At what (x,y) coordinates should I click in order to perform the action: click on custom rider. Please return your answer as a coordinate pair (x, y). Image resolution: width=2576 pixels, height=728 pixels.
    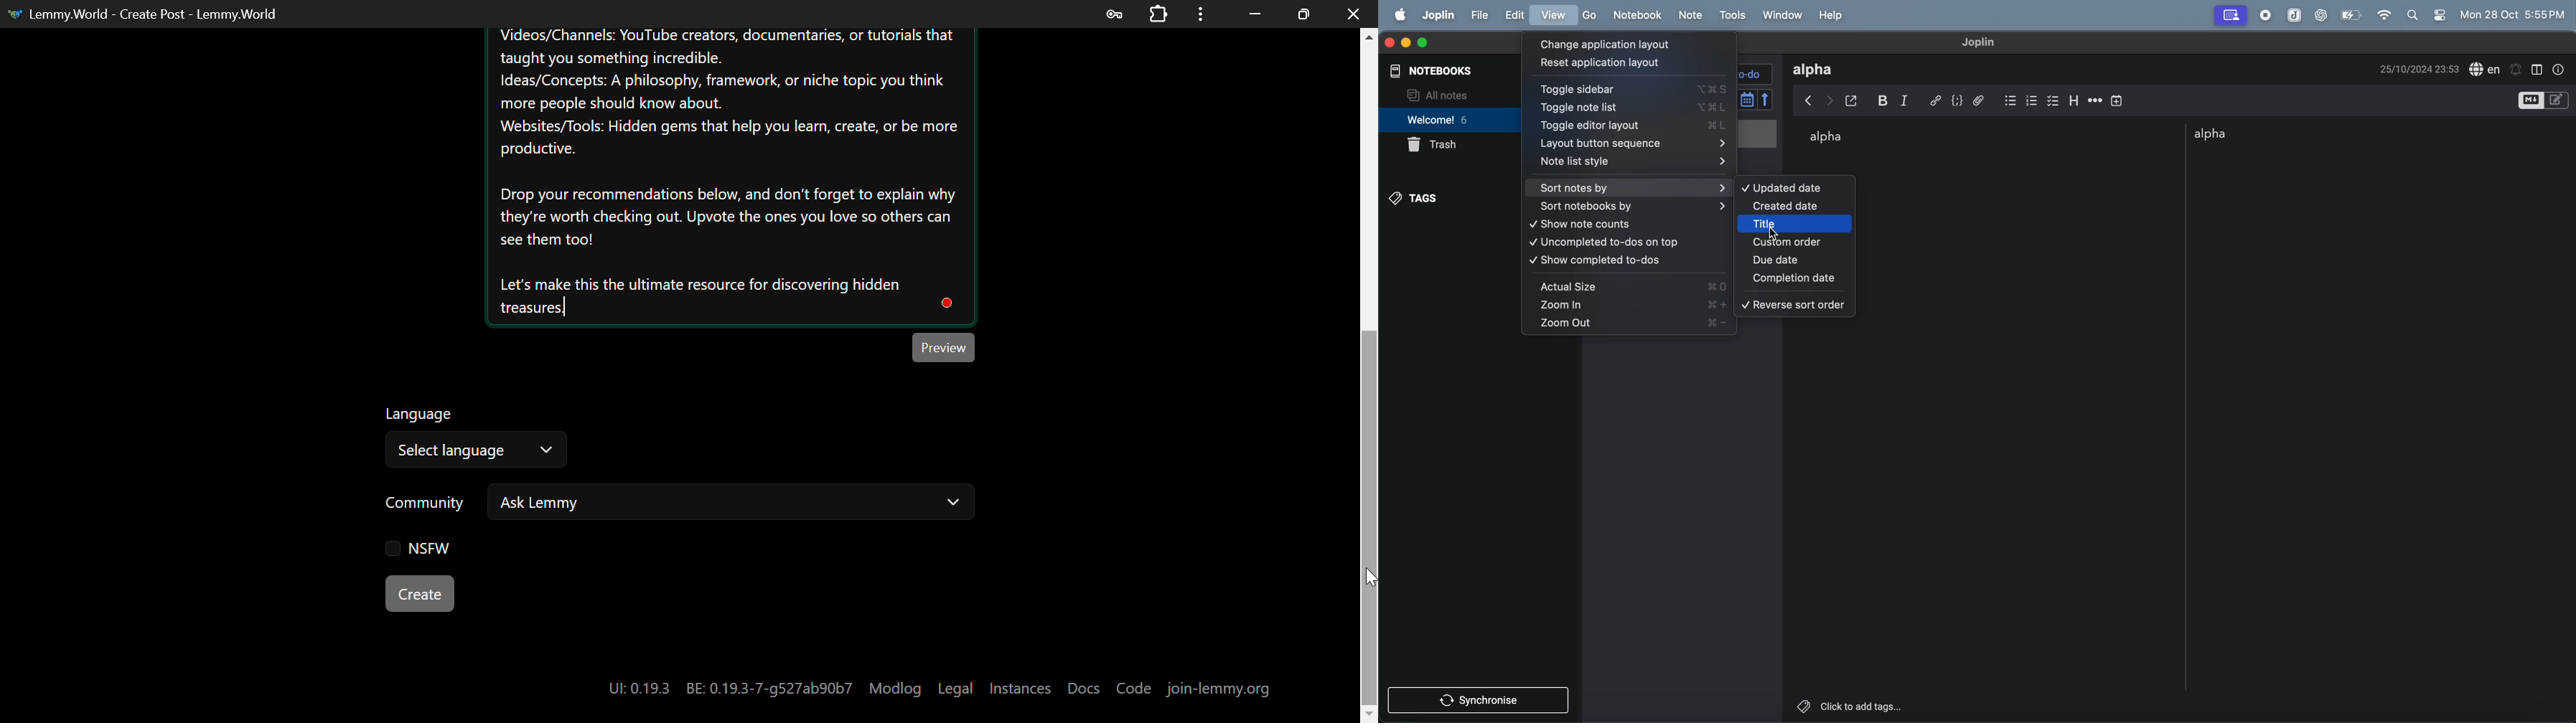
    Looking at the image, I should click on (1795, 242).